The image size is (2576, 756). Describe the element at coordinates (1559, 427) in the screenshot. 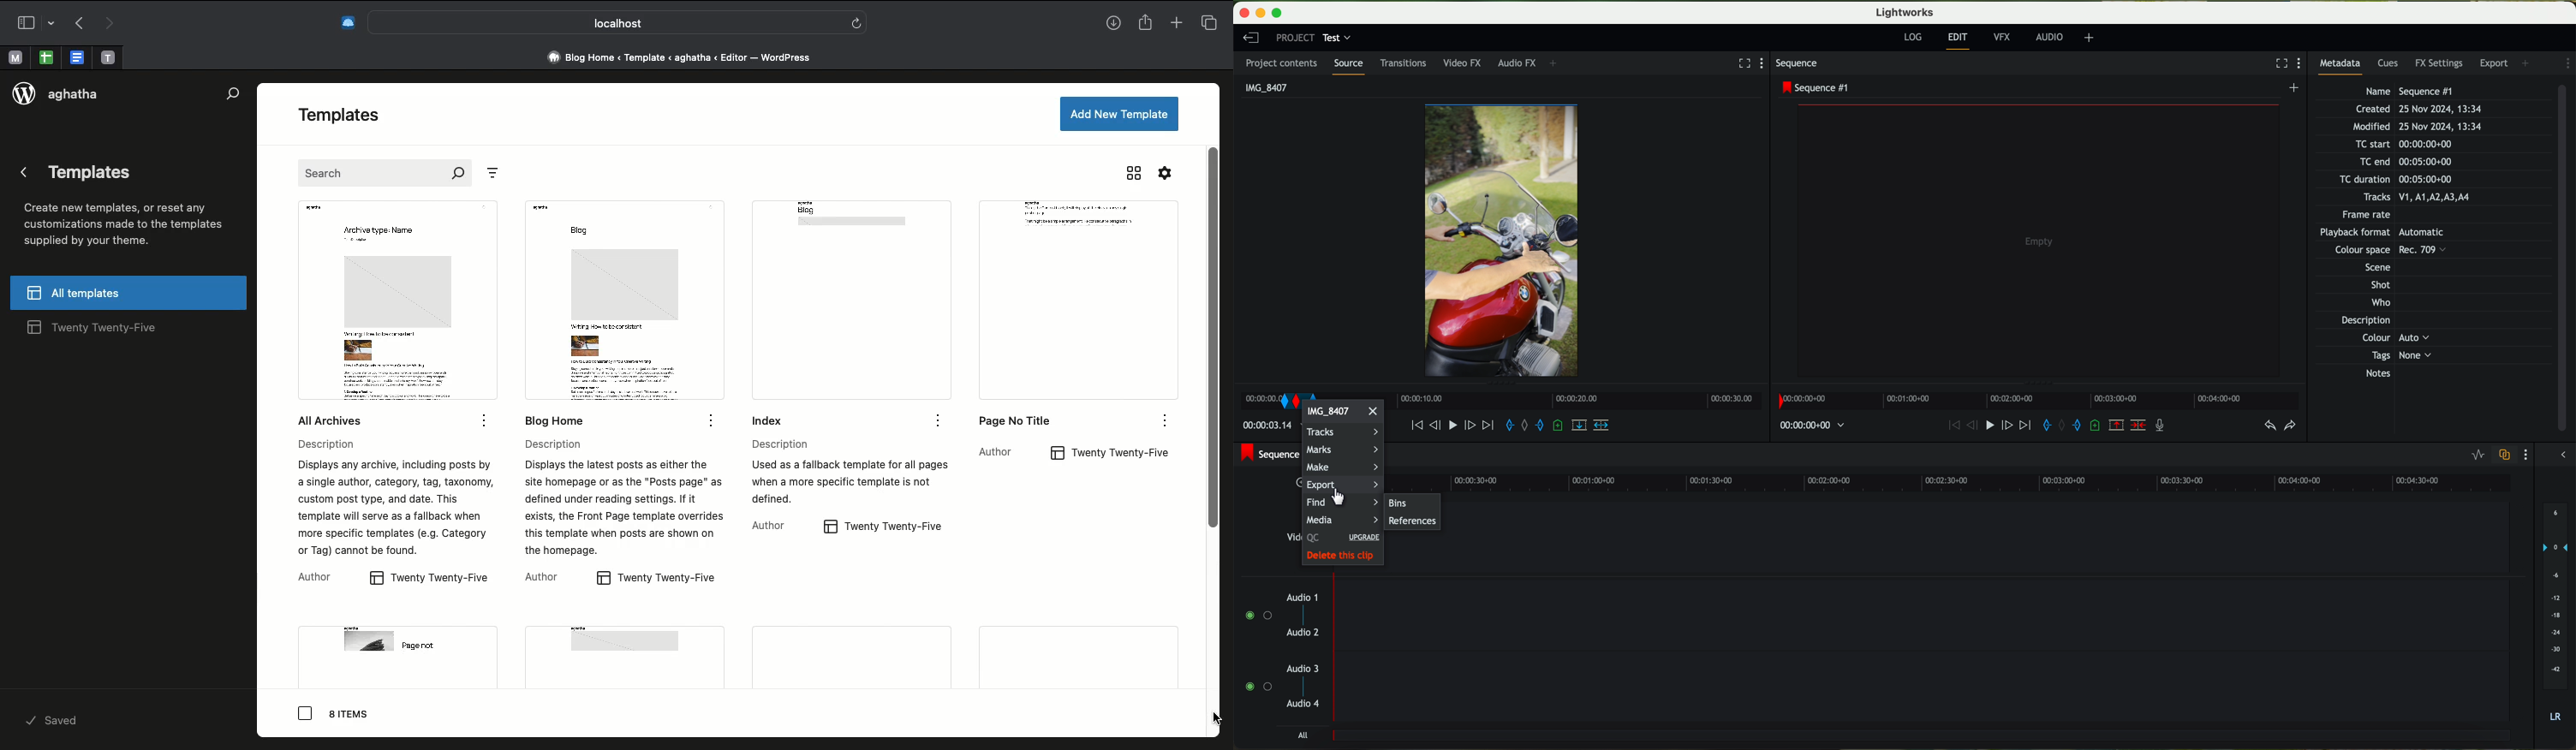

I see `add a cue at the current position` at that location.